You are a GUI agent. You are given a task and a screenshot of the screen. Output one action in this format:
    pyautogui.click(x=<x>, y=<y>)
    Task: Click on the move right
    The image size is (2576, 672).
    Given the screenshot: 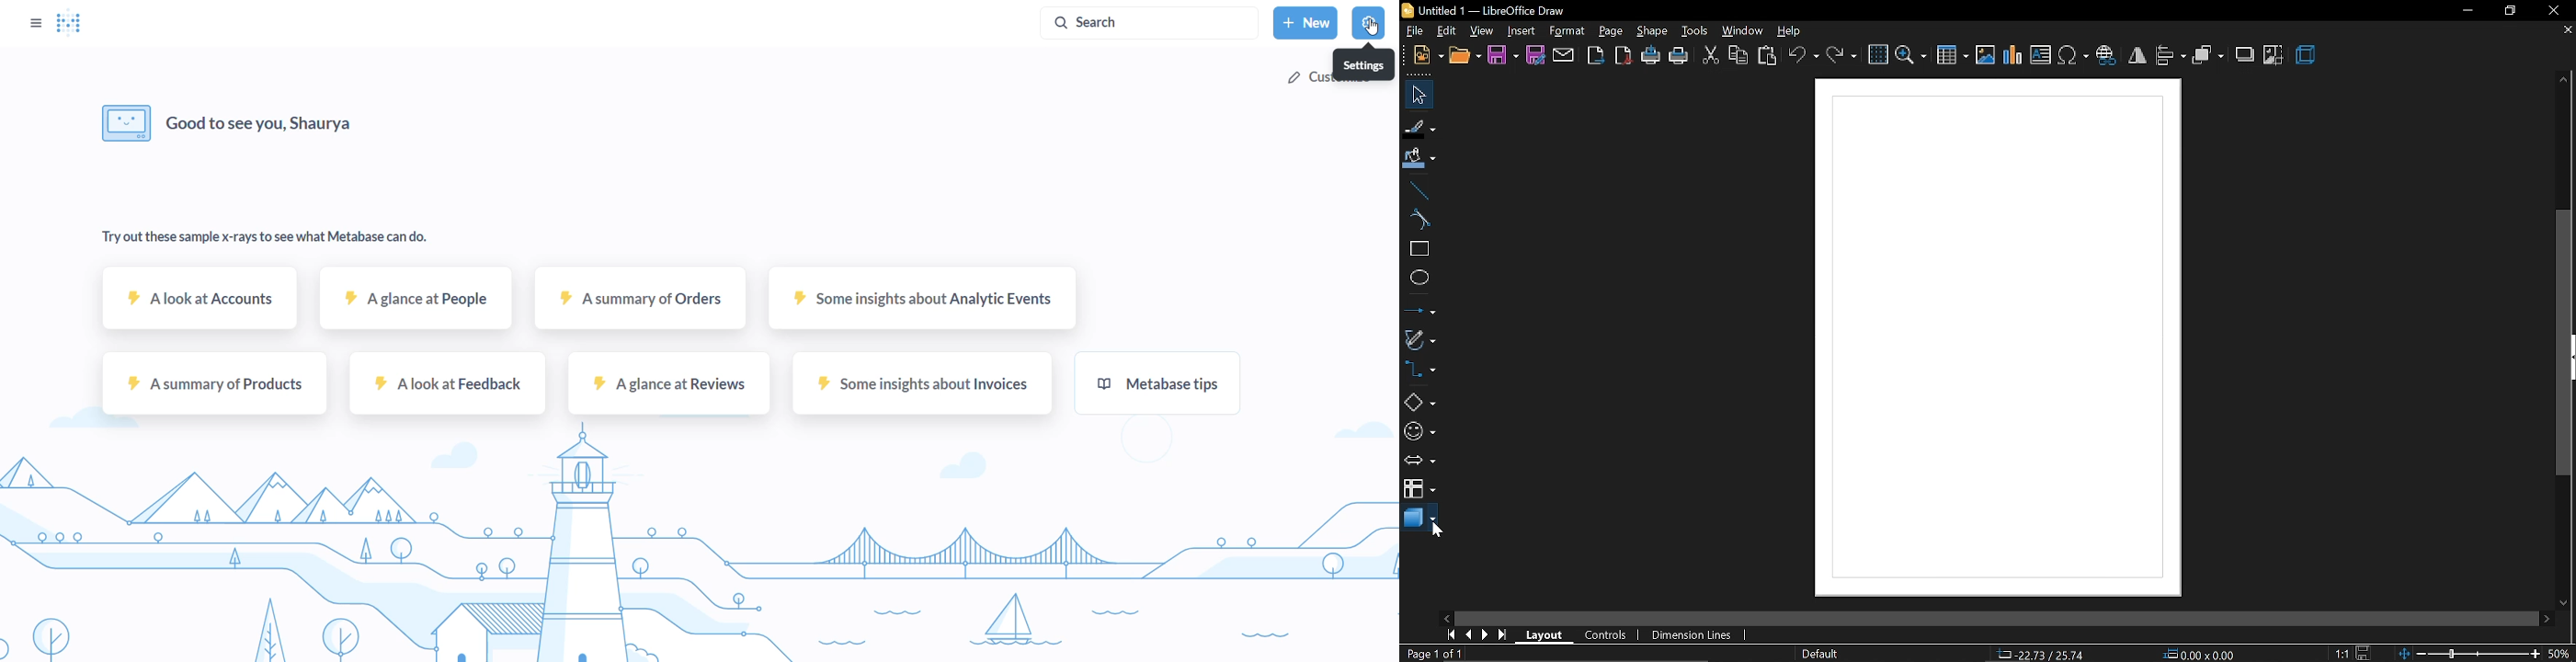 What is the action you would take?
    pyautogui.click(x=2549, y=621)
    